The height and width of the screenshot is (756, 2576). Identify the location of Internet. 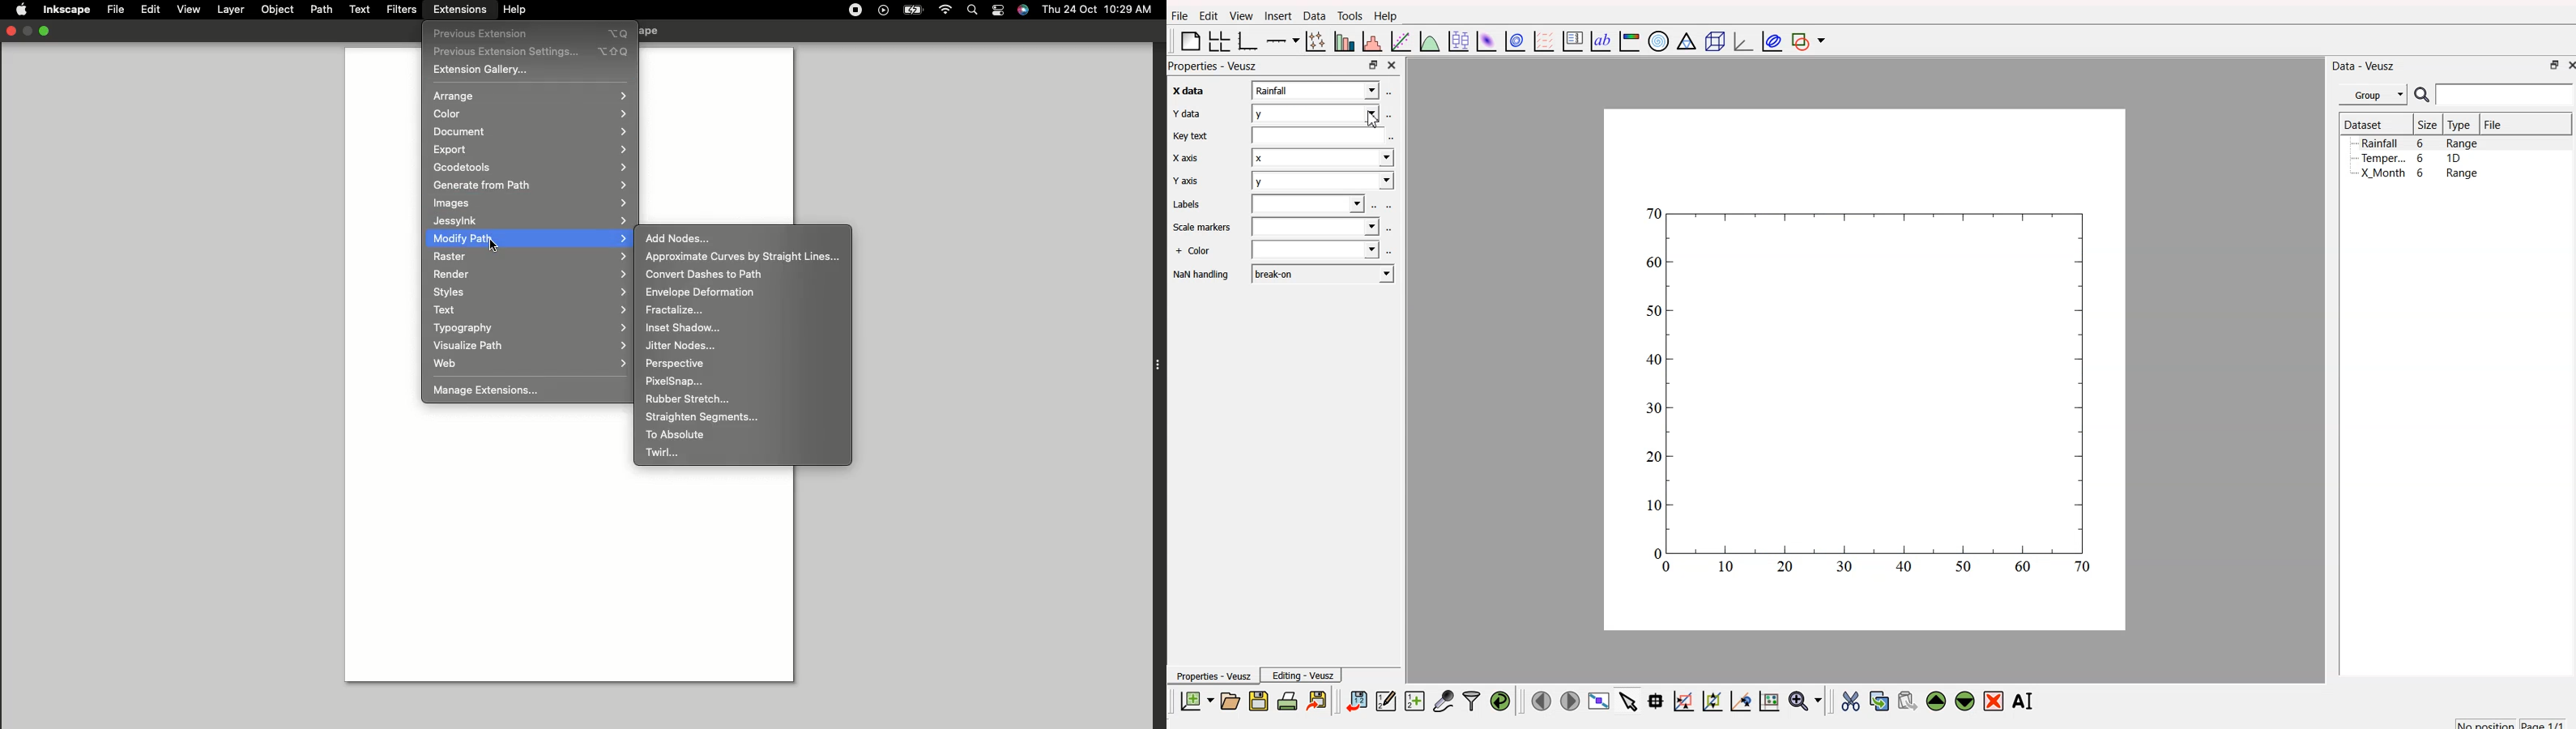
(943, 10).